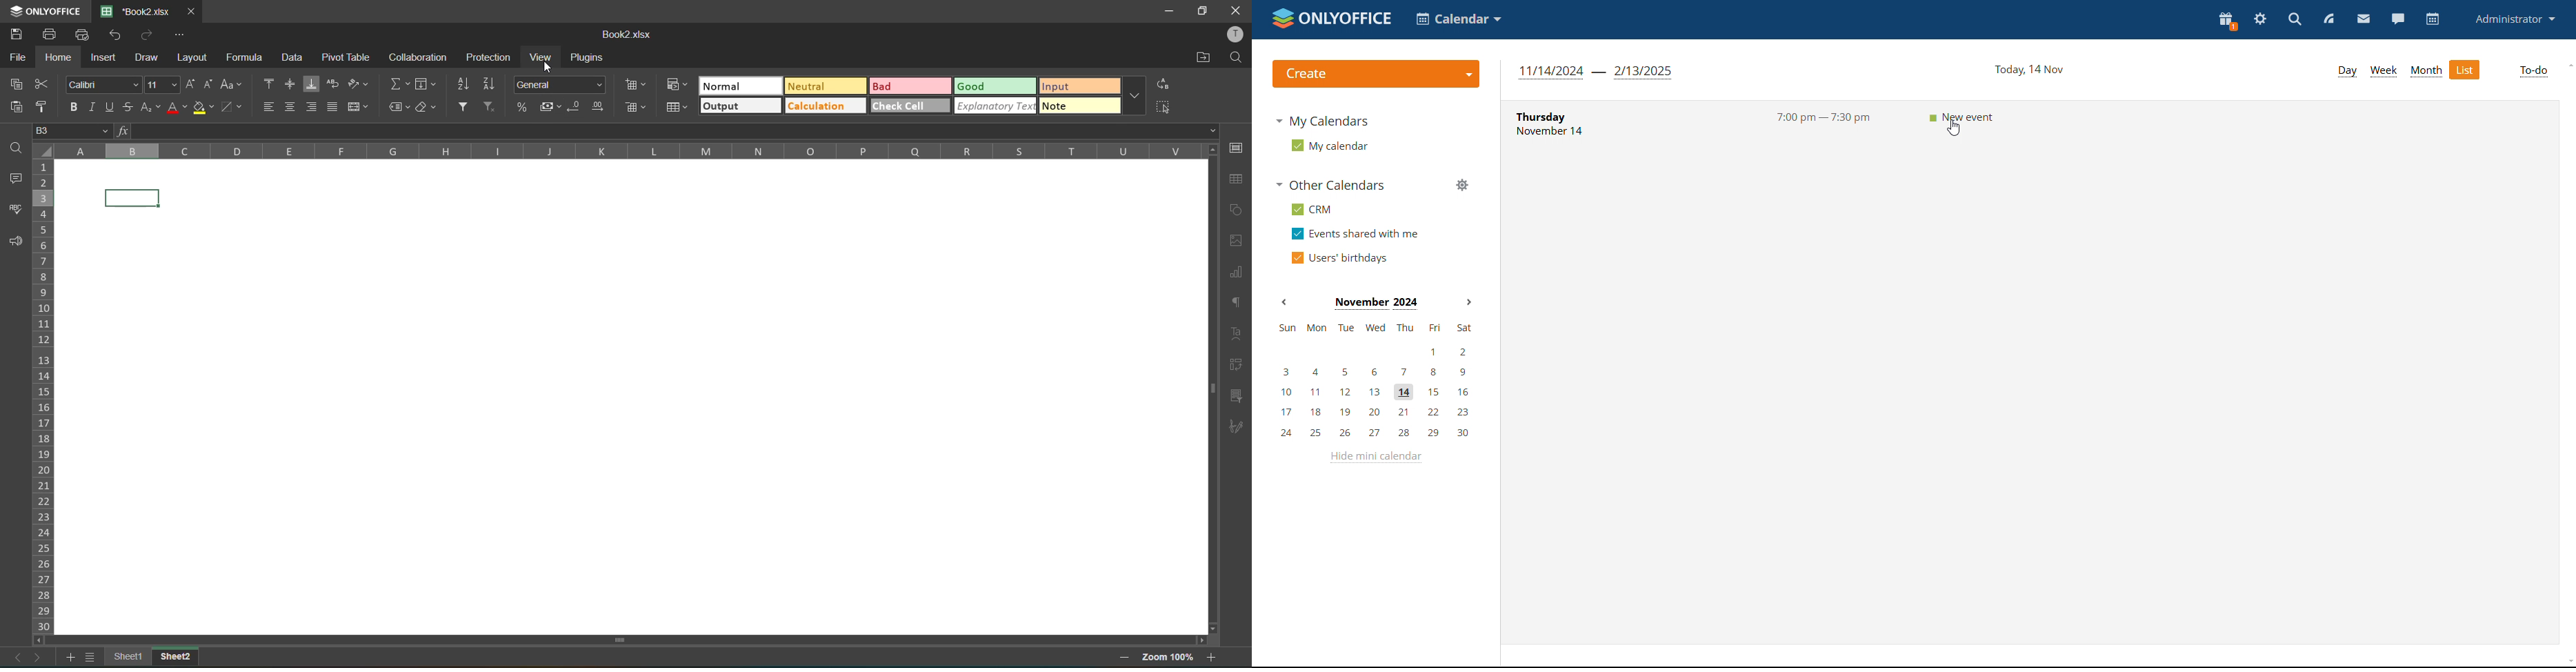  What do you see at coordinates (46, 85) in the screenshot?
I see `cut` at bounding box center [46, 85].